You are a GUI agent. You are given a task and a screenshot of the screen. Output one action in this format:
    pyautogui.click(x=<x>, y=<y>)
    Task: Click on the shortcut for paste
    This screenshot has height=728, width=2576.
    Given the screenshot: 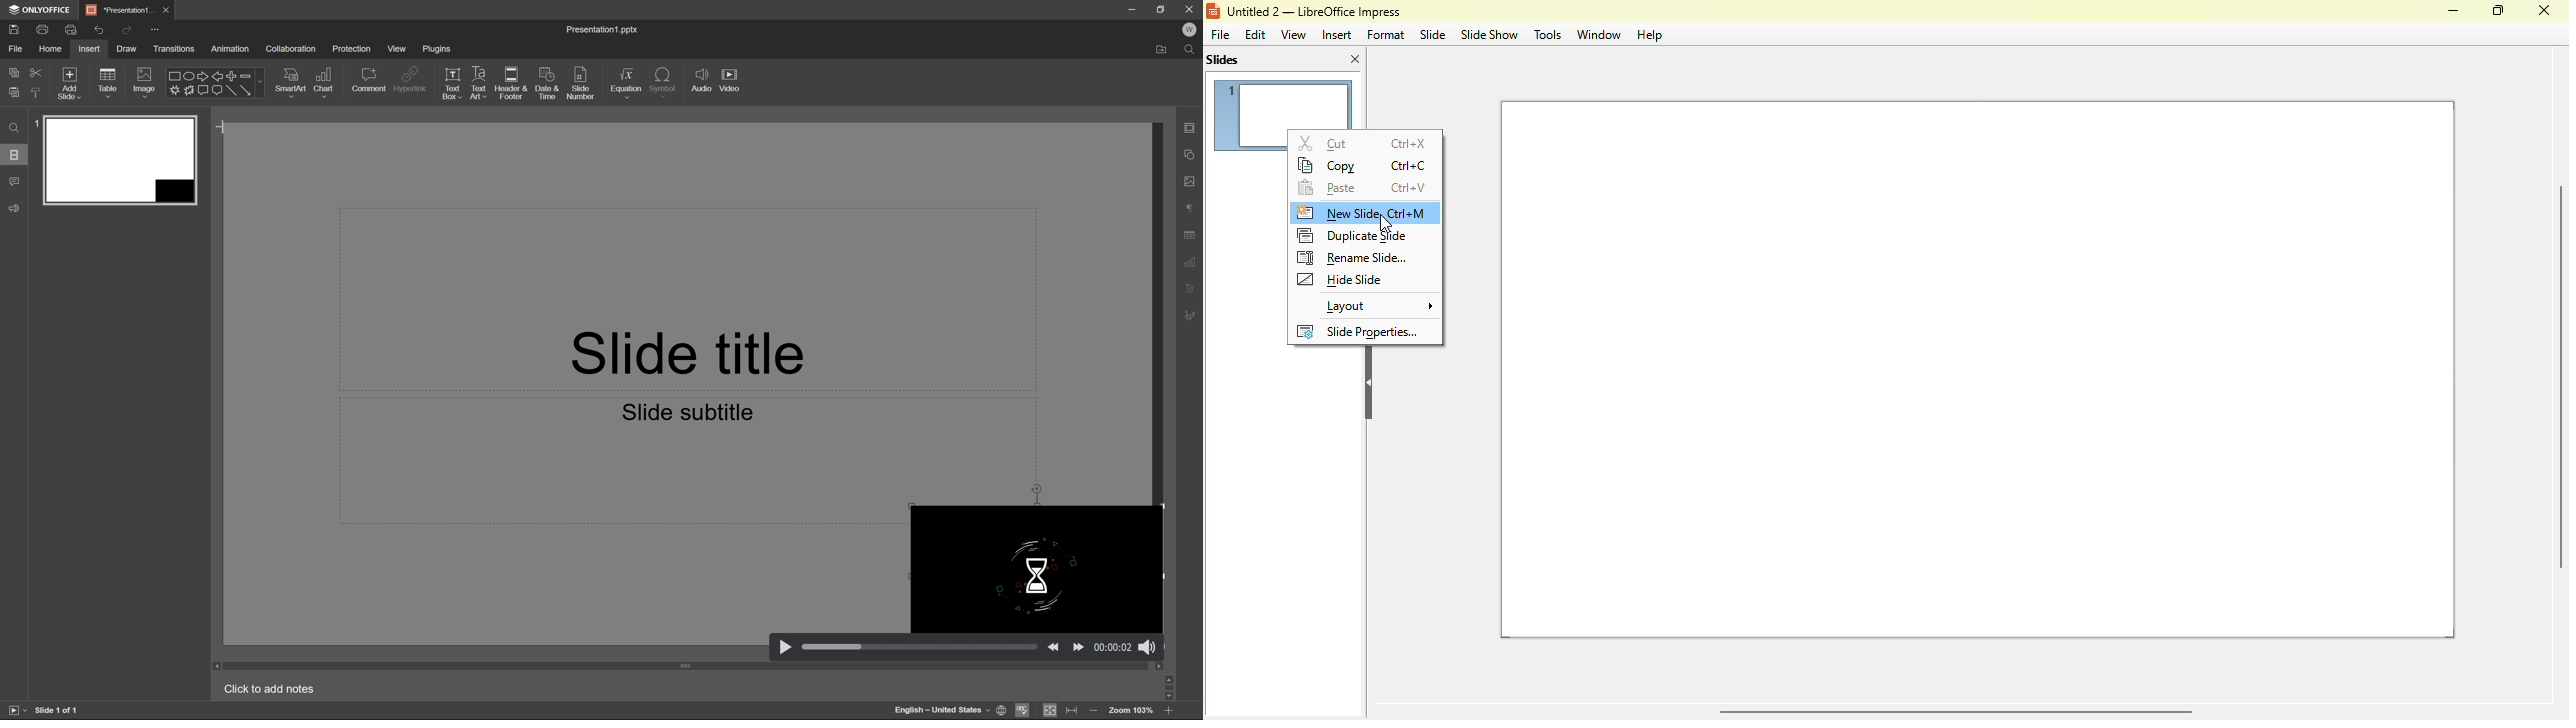 What is the action you would take?
    pyautogui.click(x=1410, y=188)
    